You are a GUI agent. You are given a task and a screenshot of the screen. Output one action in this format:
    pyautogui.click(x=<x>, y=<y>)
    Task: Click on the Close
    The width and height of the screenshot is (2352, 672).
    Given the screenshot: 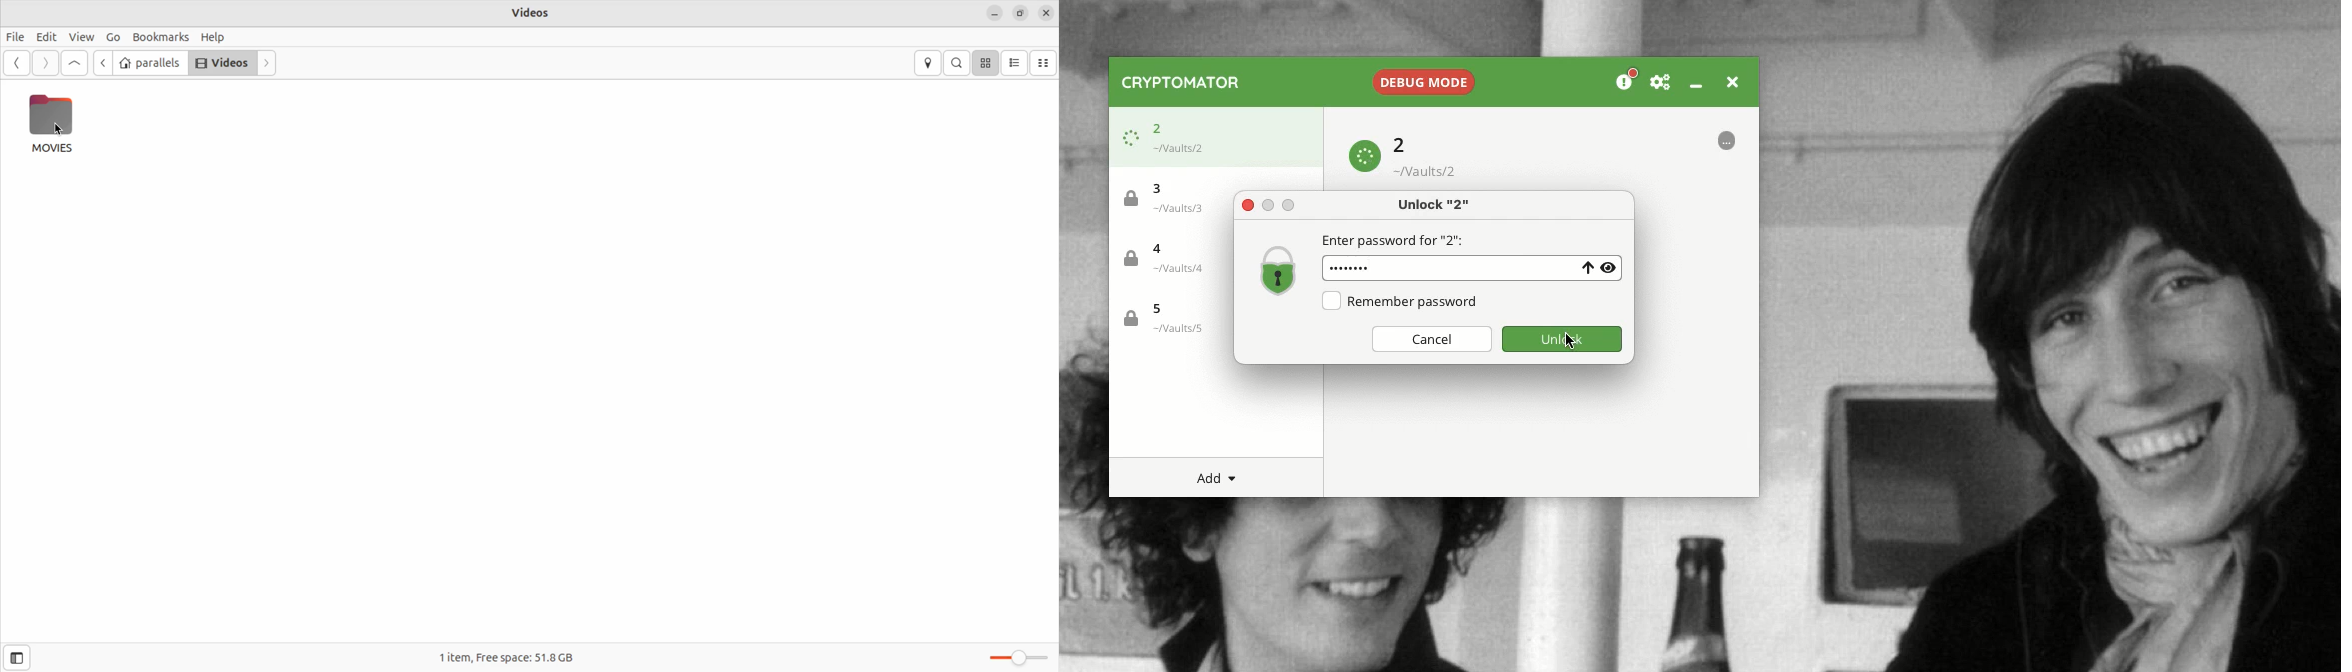 What is the action you would take?
    pyautogui.click(x=1247, y=205)
    